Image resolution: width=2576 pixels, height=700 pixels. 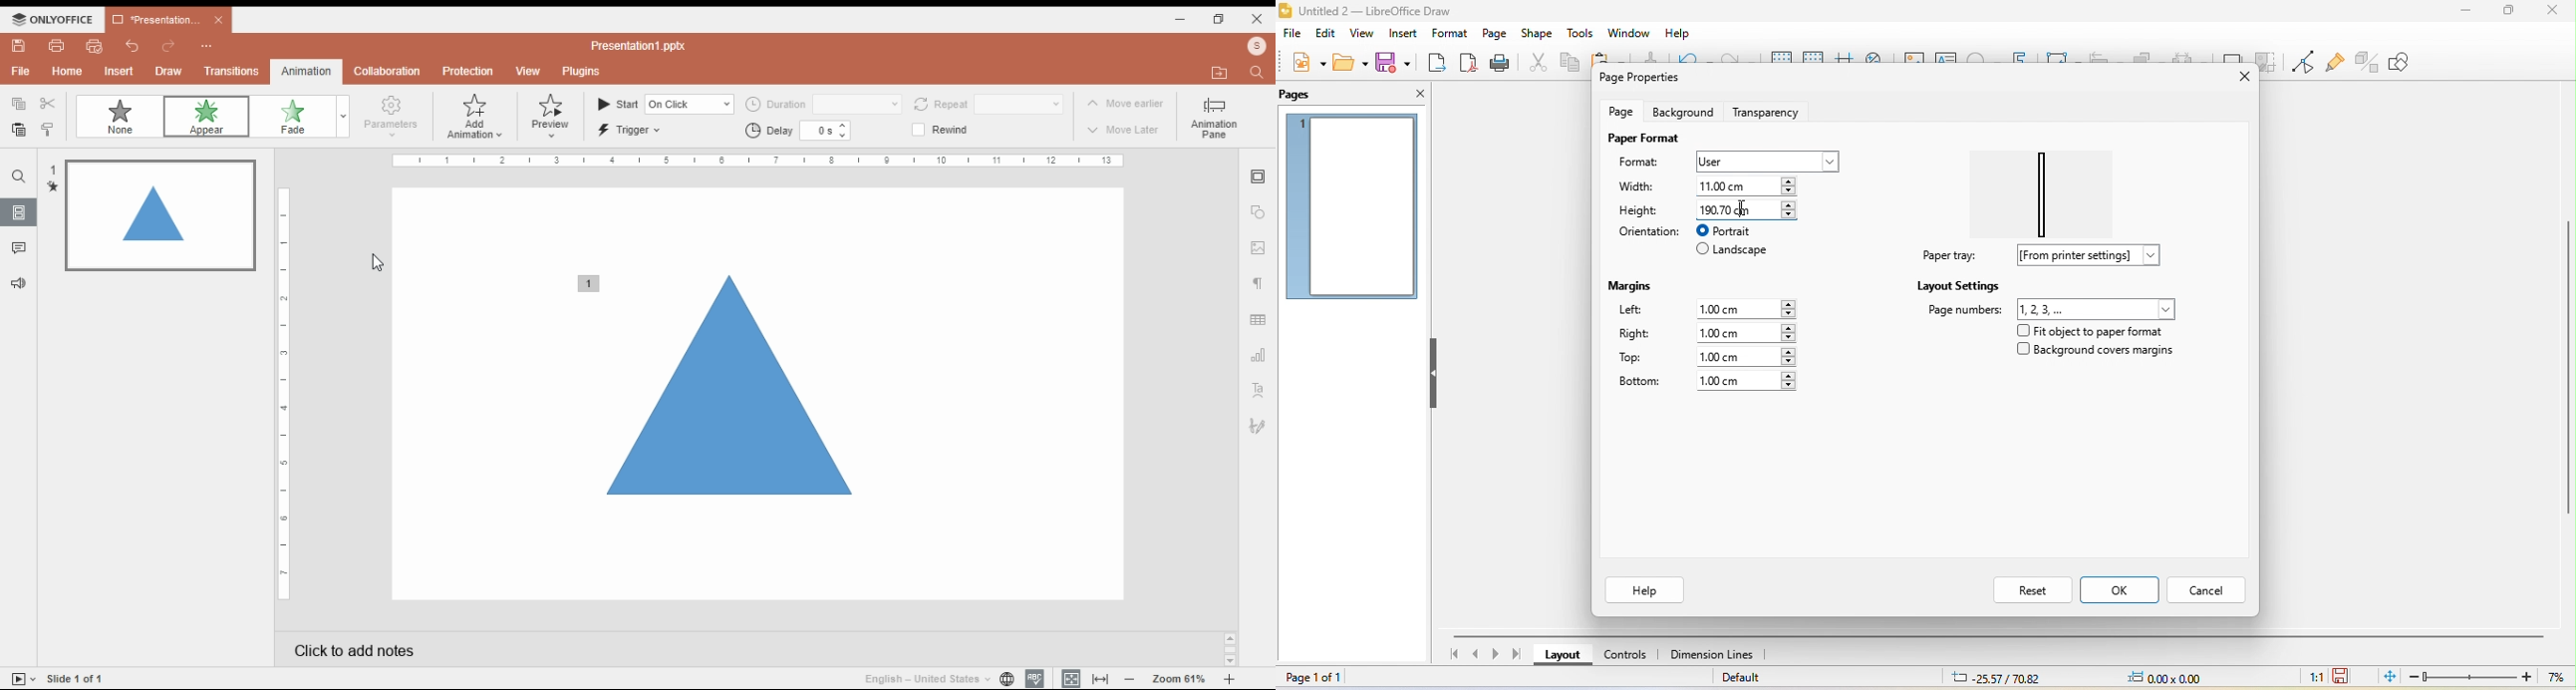 I want to click on format, so click(x=1648, y=164).